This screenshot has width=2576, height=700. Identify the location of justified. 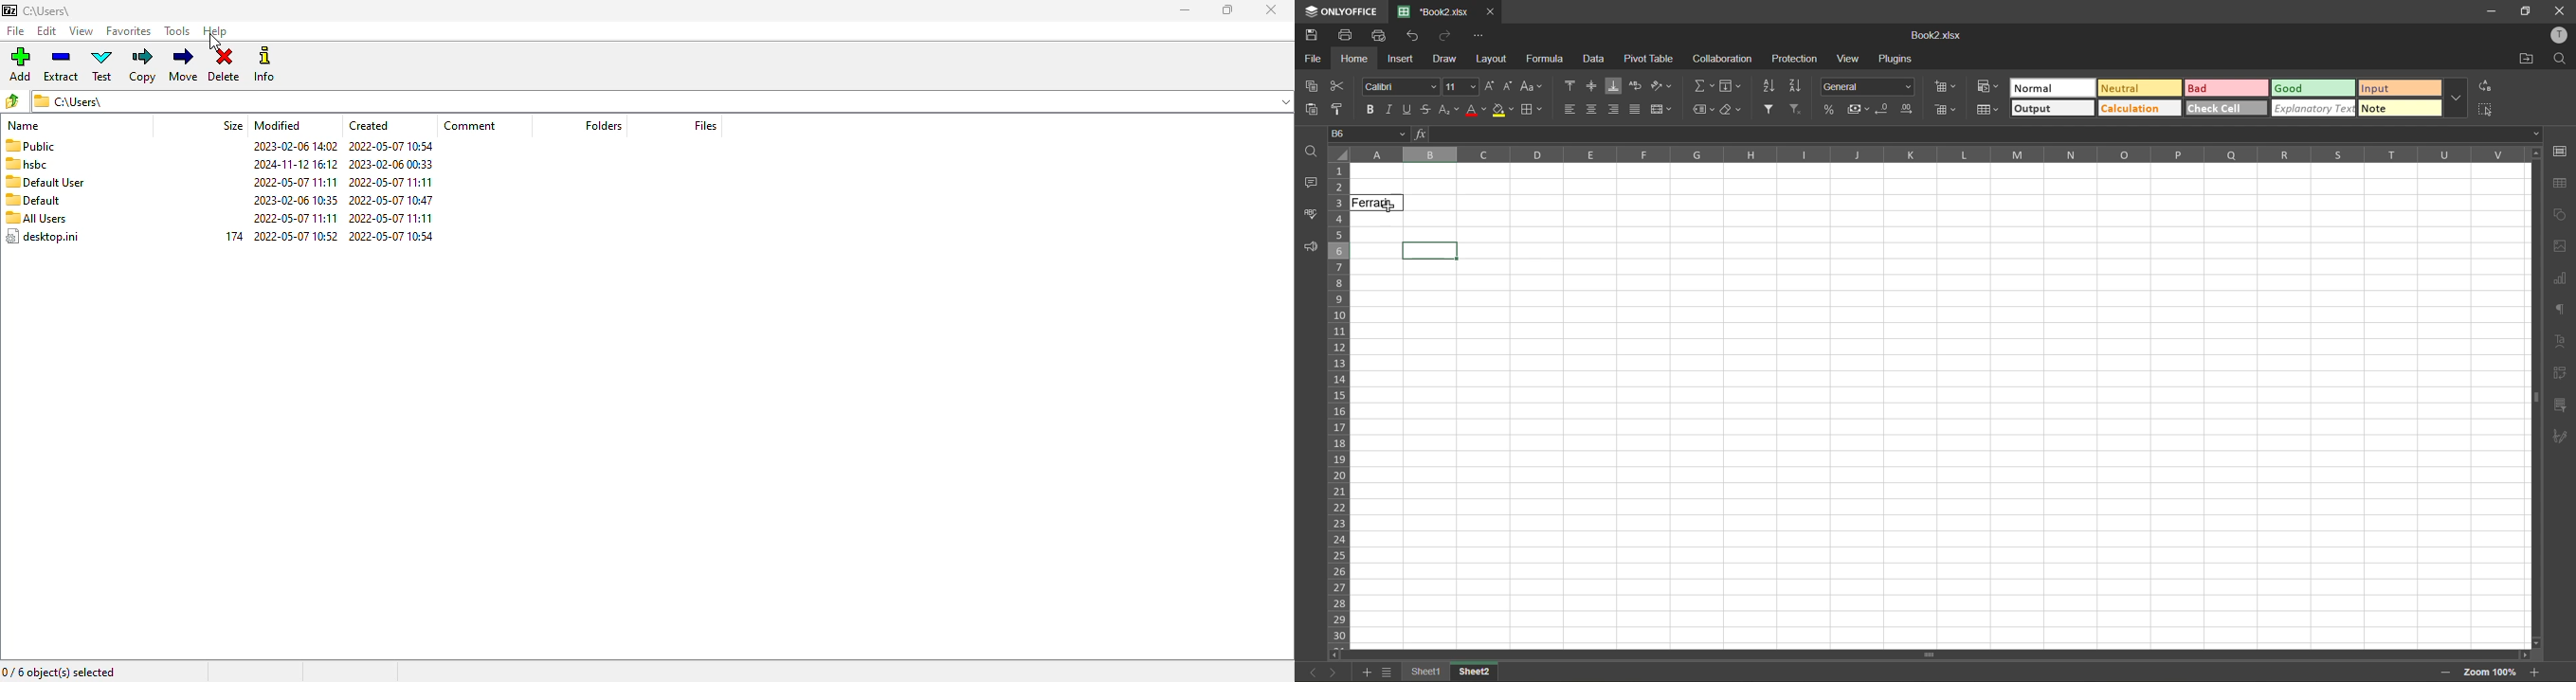
(1634, 108).